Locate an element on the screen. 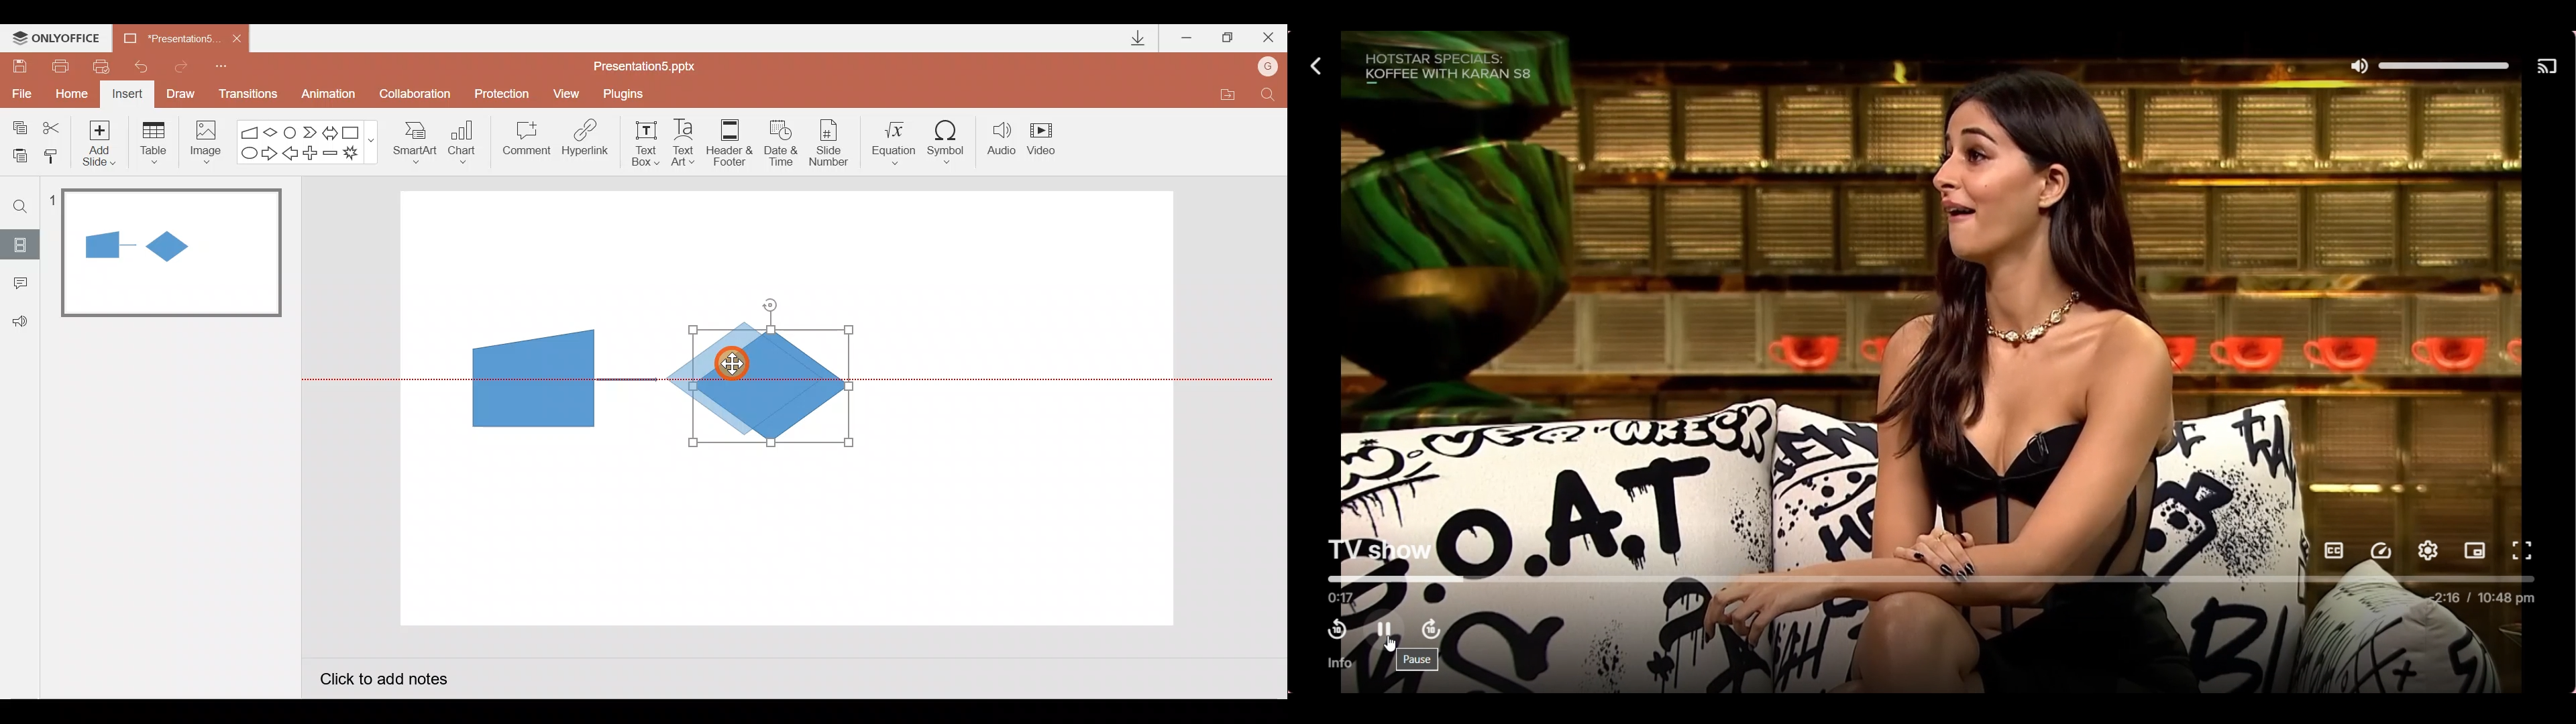  Flowchart - manual input is located at coordinates (251, 131).